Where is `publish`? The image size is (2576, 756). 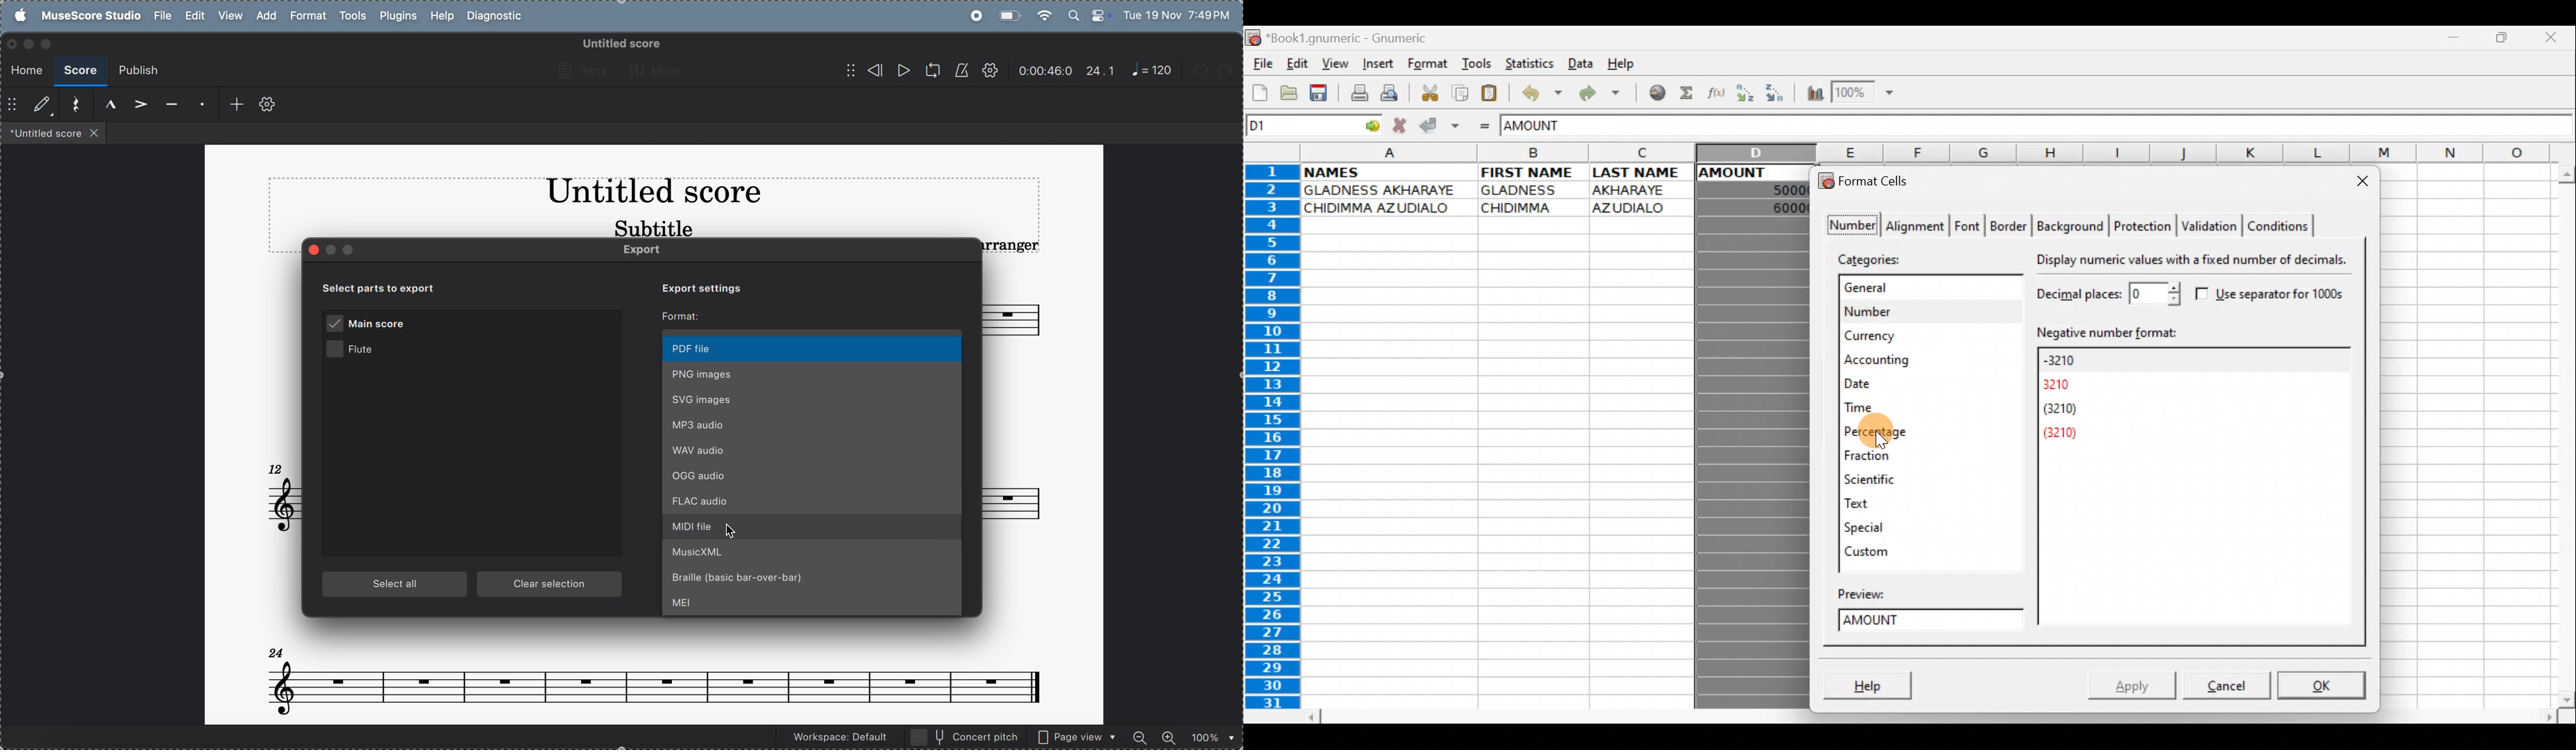 publish is located at coordinates (138, 71).